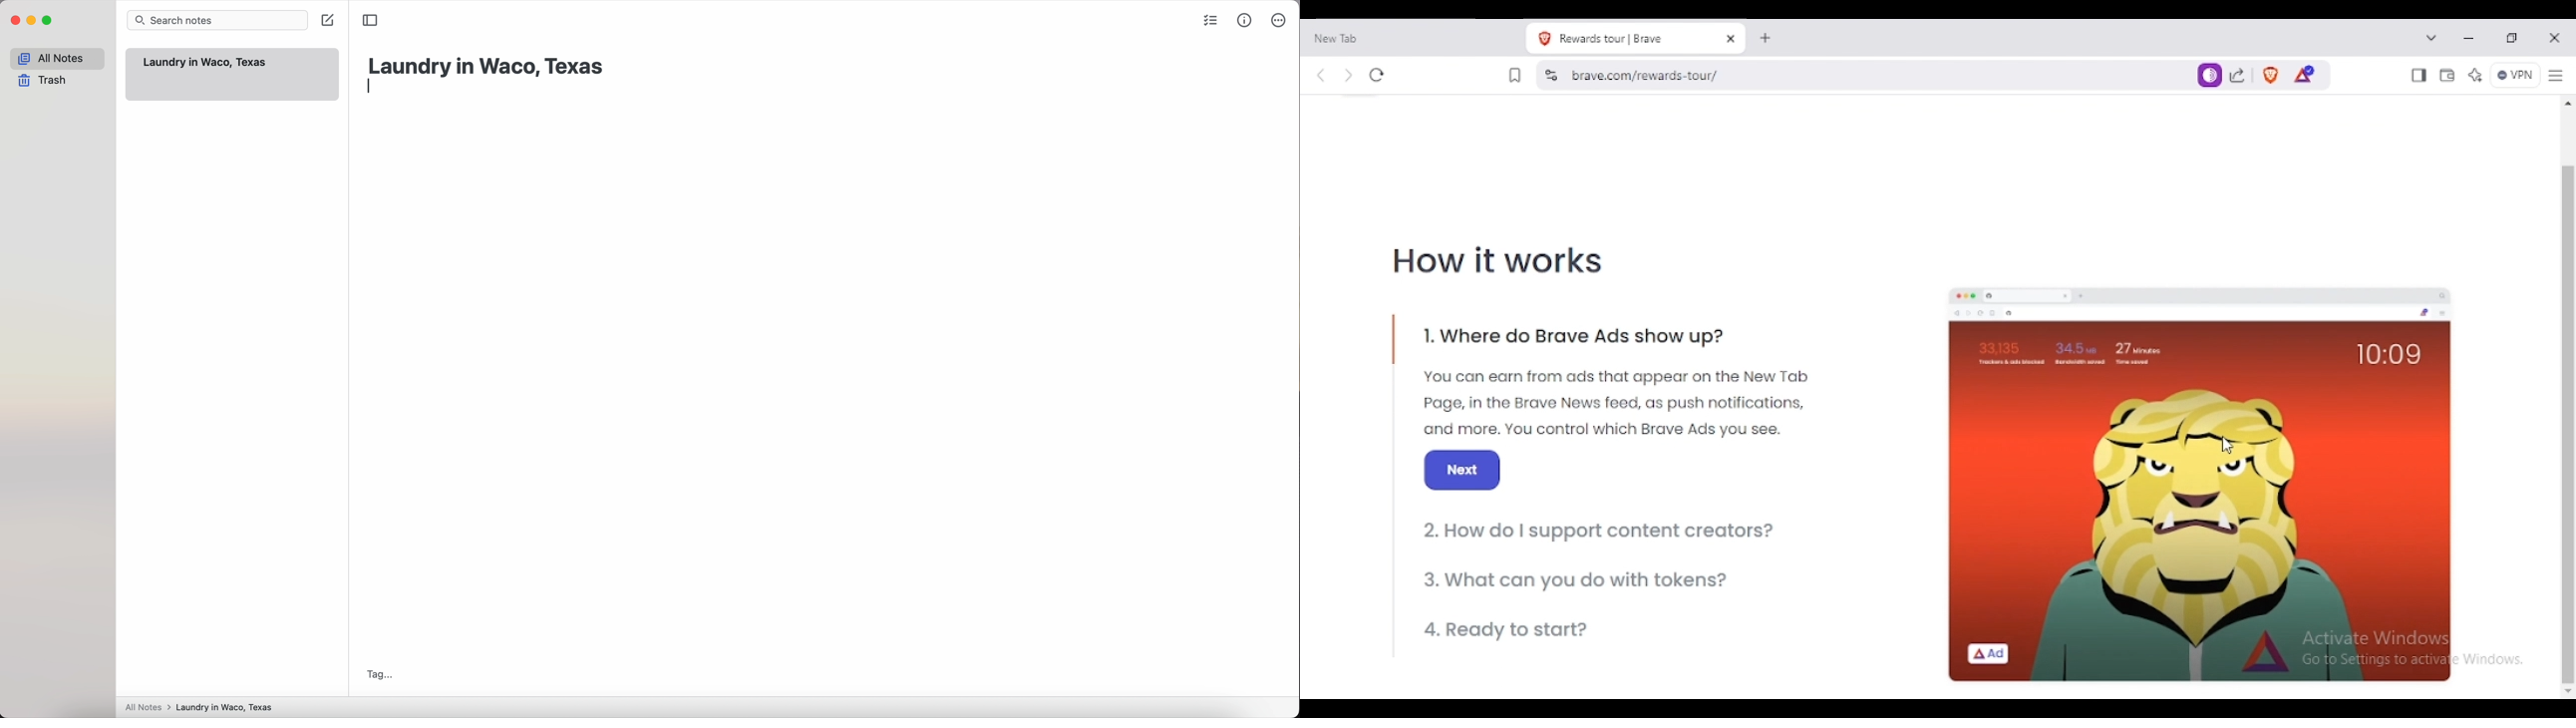 The width and height of the screenshot is (2576, 728). I want to click on view site information, so click(1552, 75).